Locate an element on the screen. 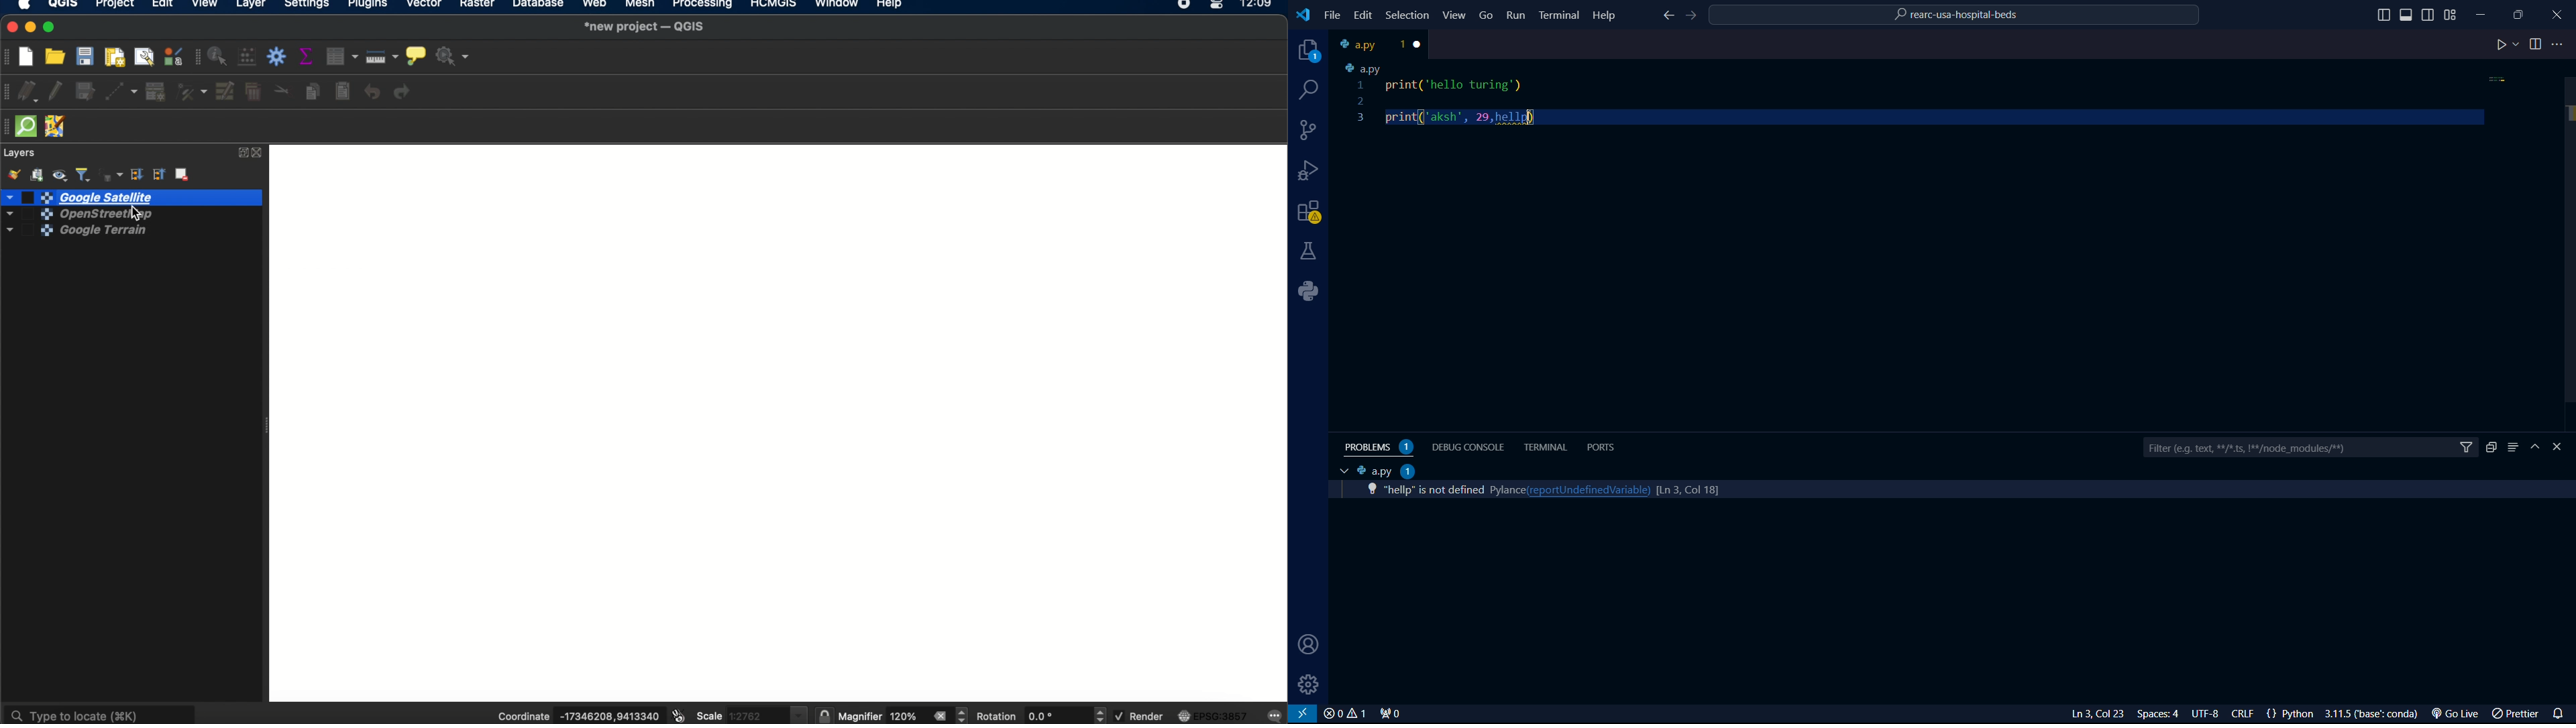  new project is located at coordinates (30, 55).